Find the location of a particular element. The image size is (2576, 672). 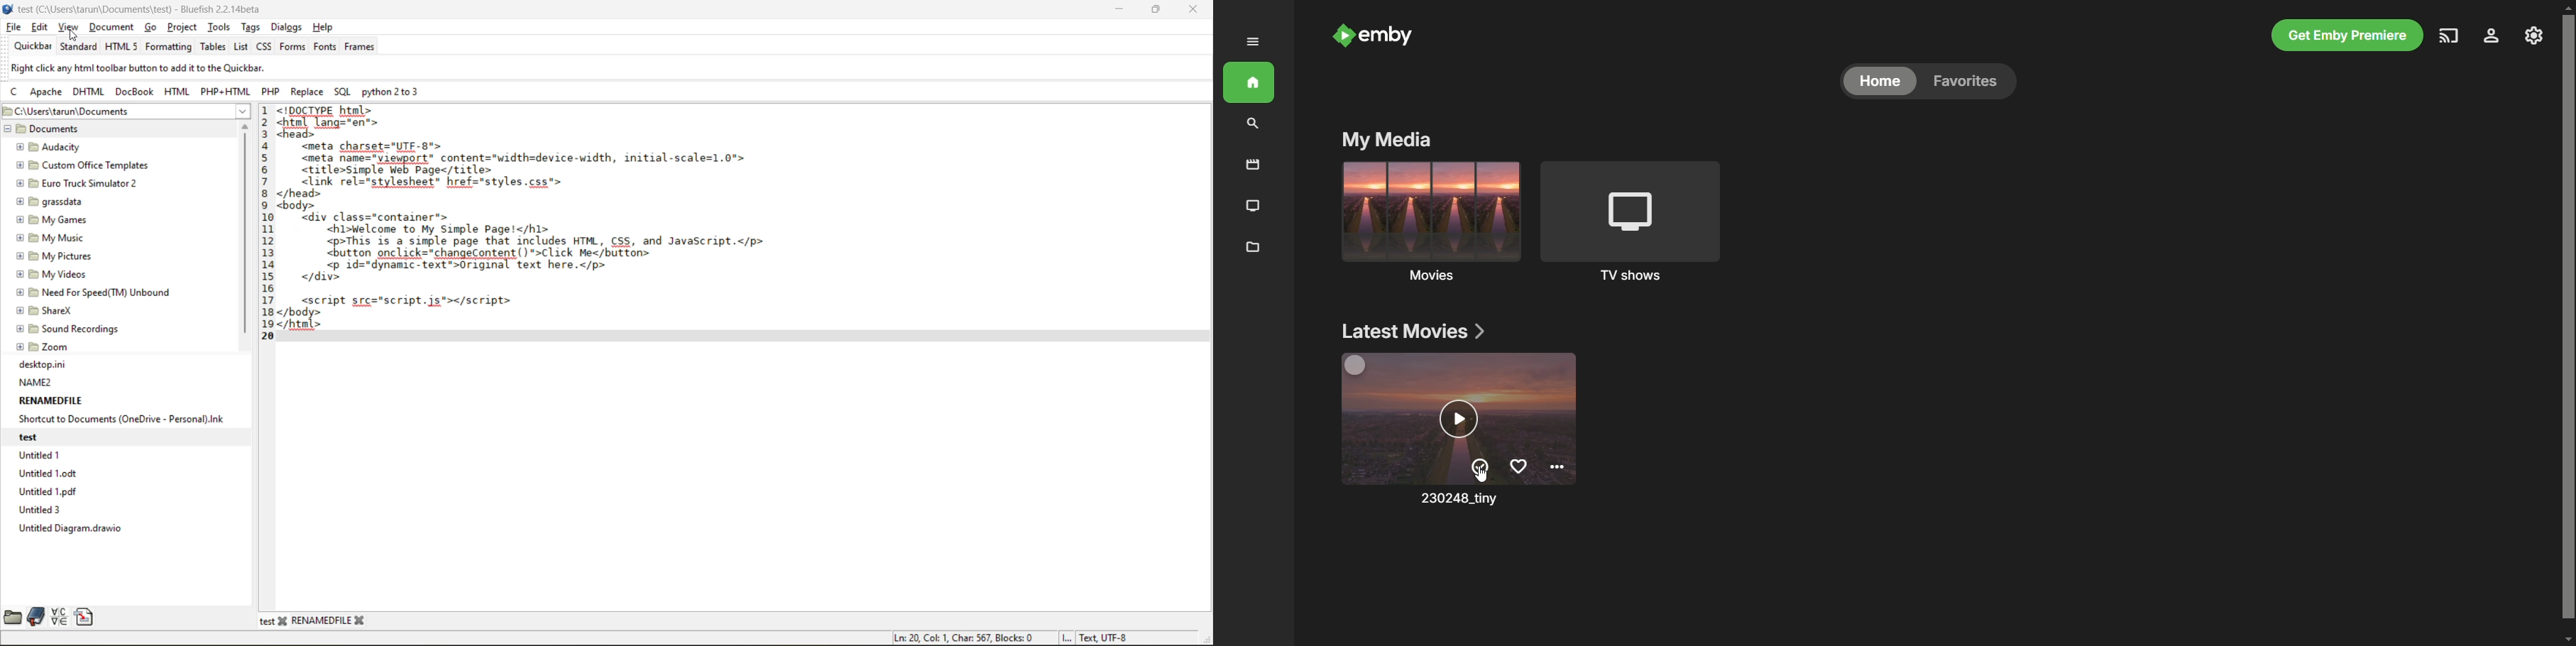

tabs is located at coordinates (313, 621).